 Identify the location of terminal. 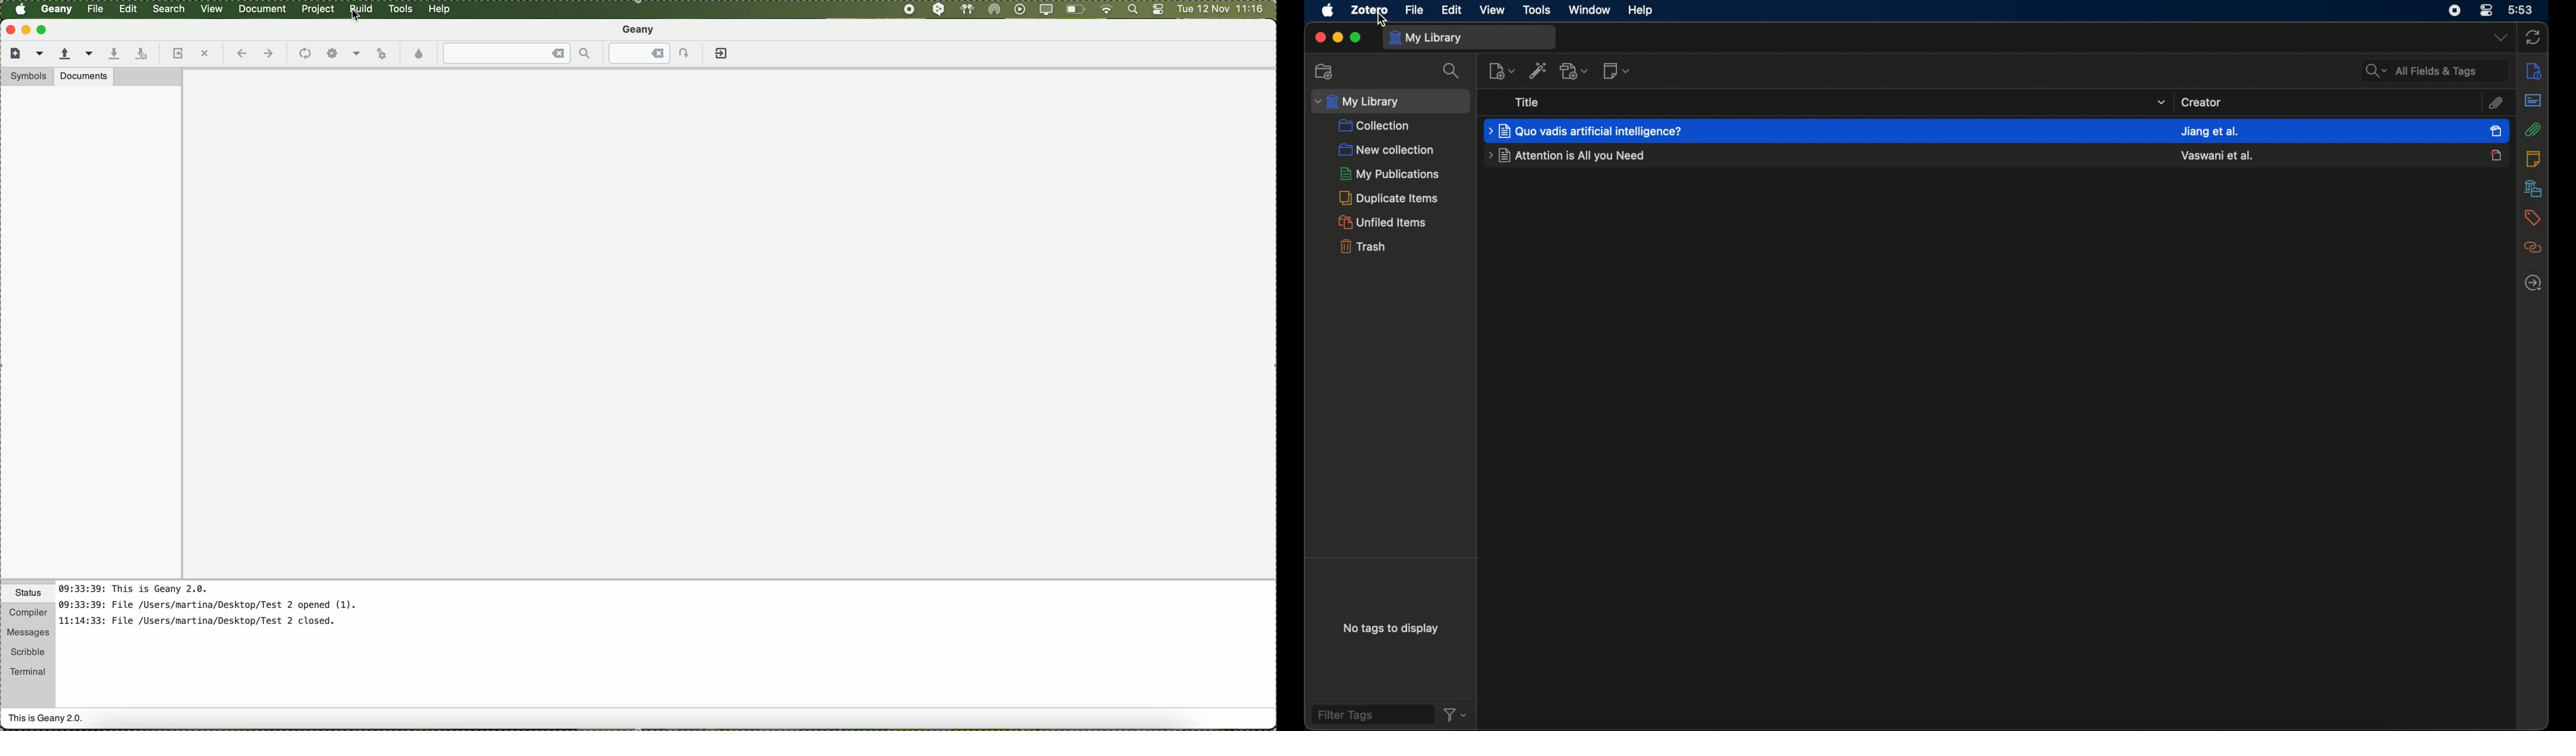
(28, 670).